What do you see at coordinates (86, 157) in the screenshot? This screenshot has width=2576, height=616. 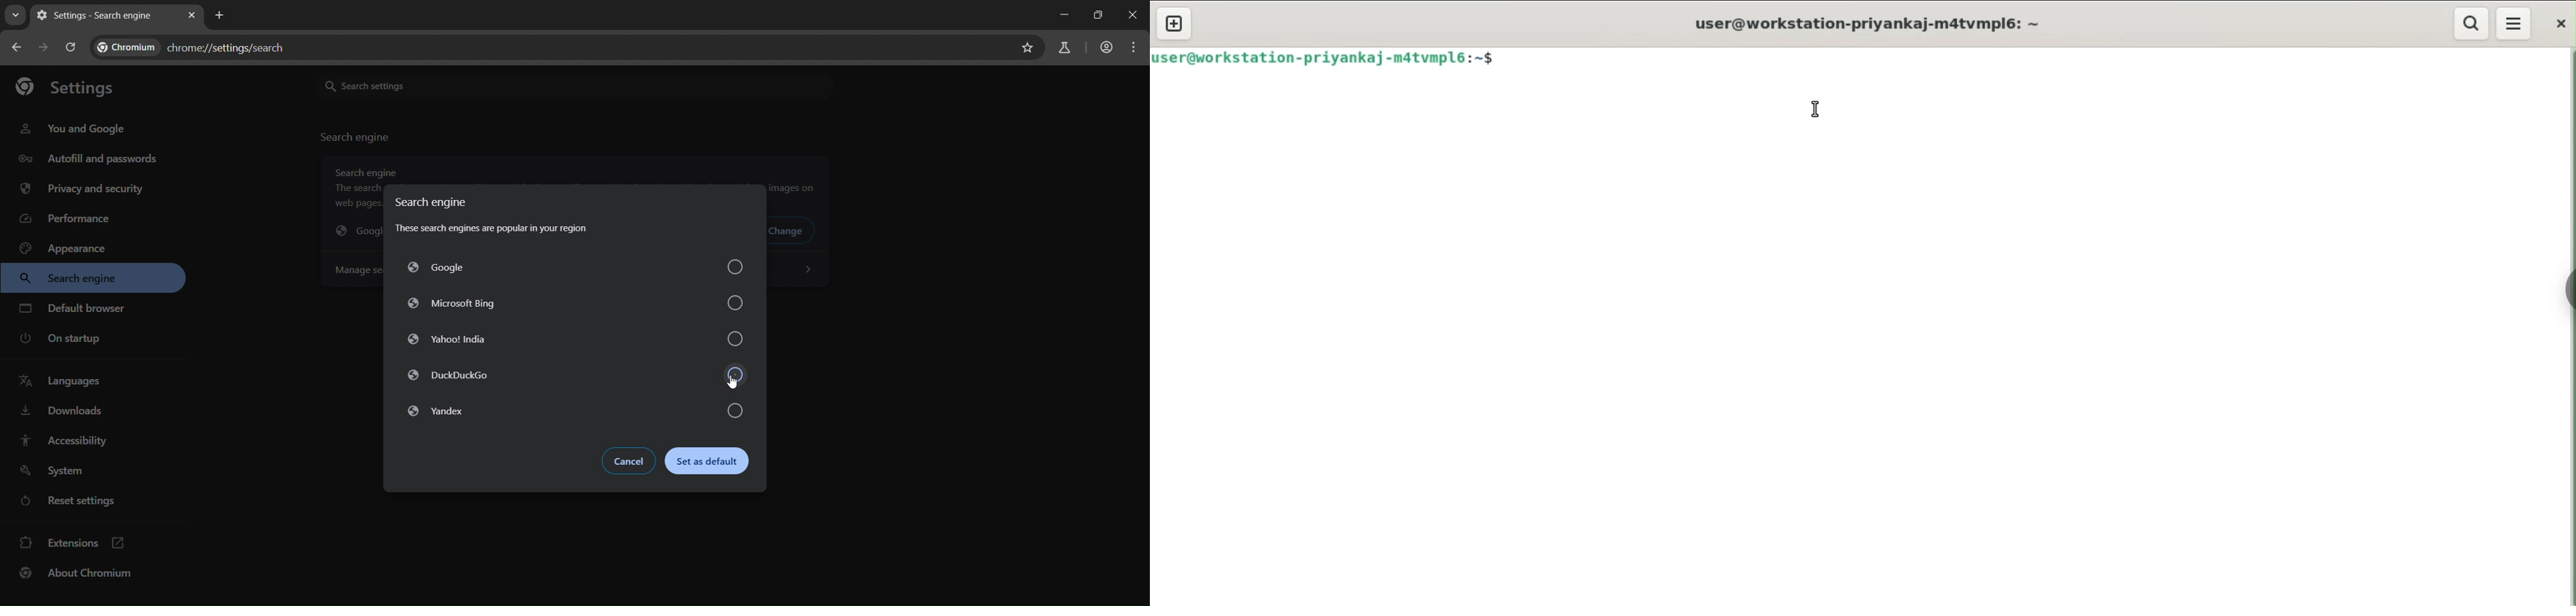 I see `autofill & passwords` at bounding box center [86, 157].